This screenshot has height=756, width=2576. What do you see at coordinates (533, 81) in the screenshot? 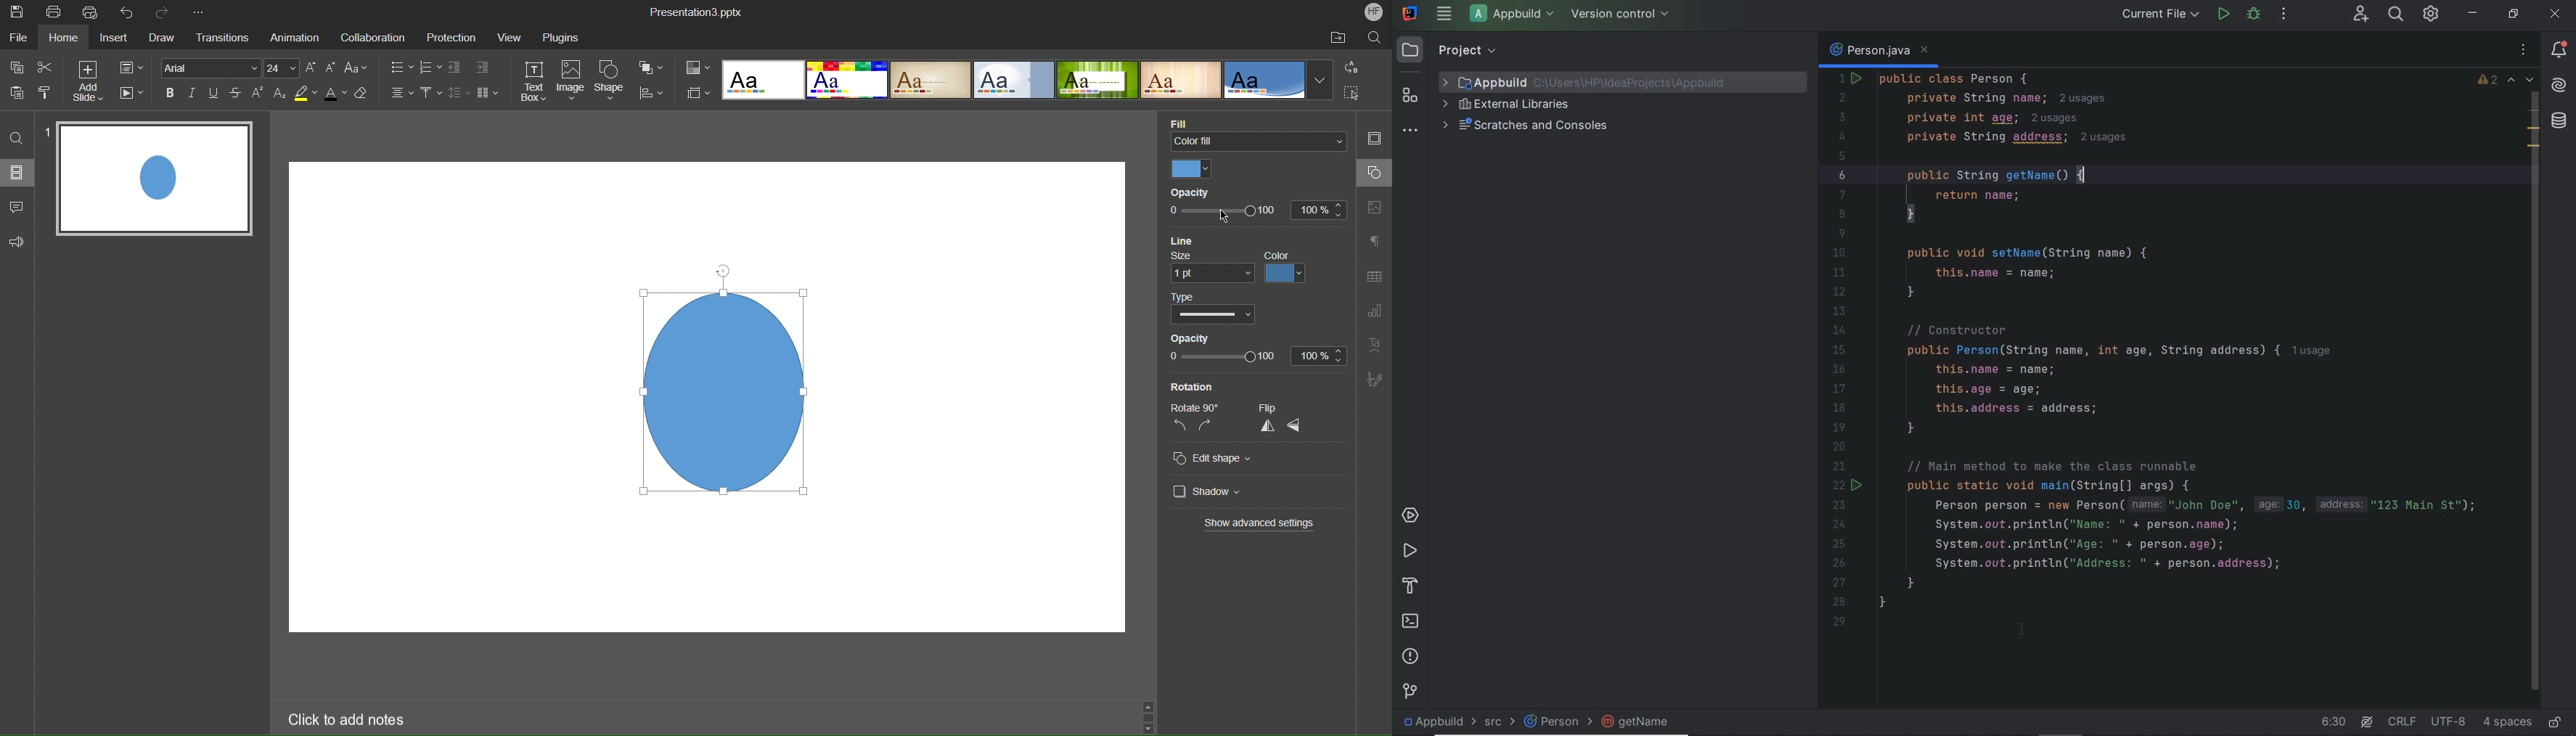
I see `Text Box` at bounding box center [533, 81].